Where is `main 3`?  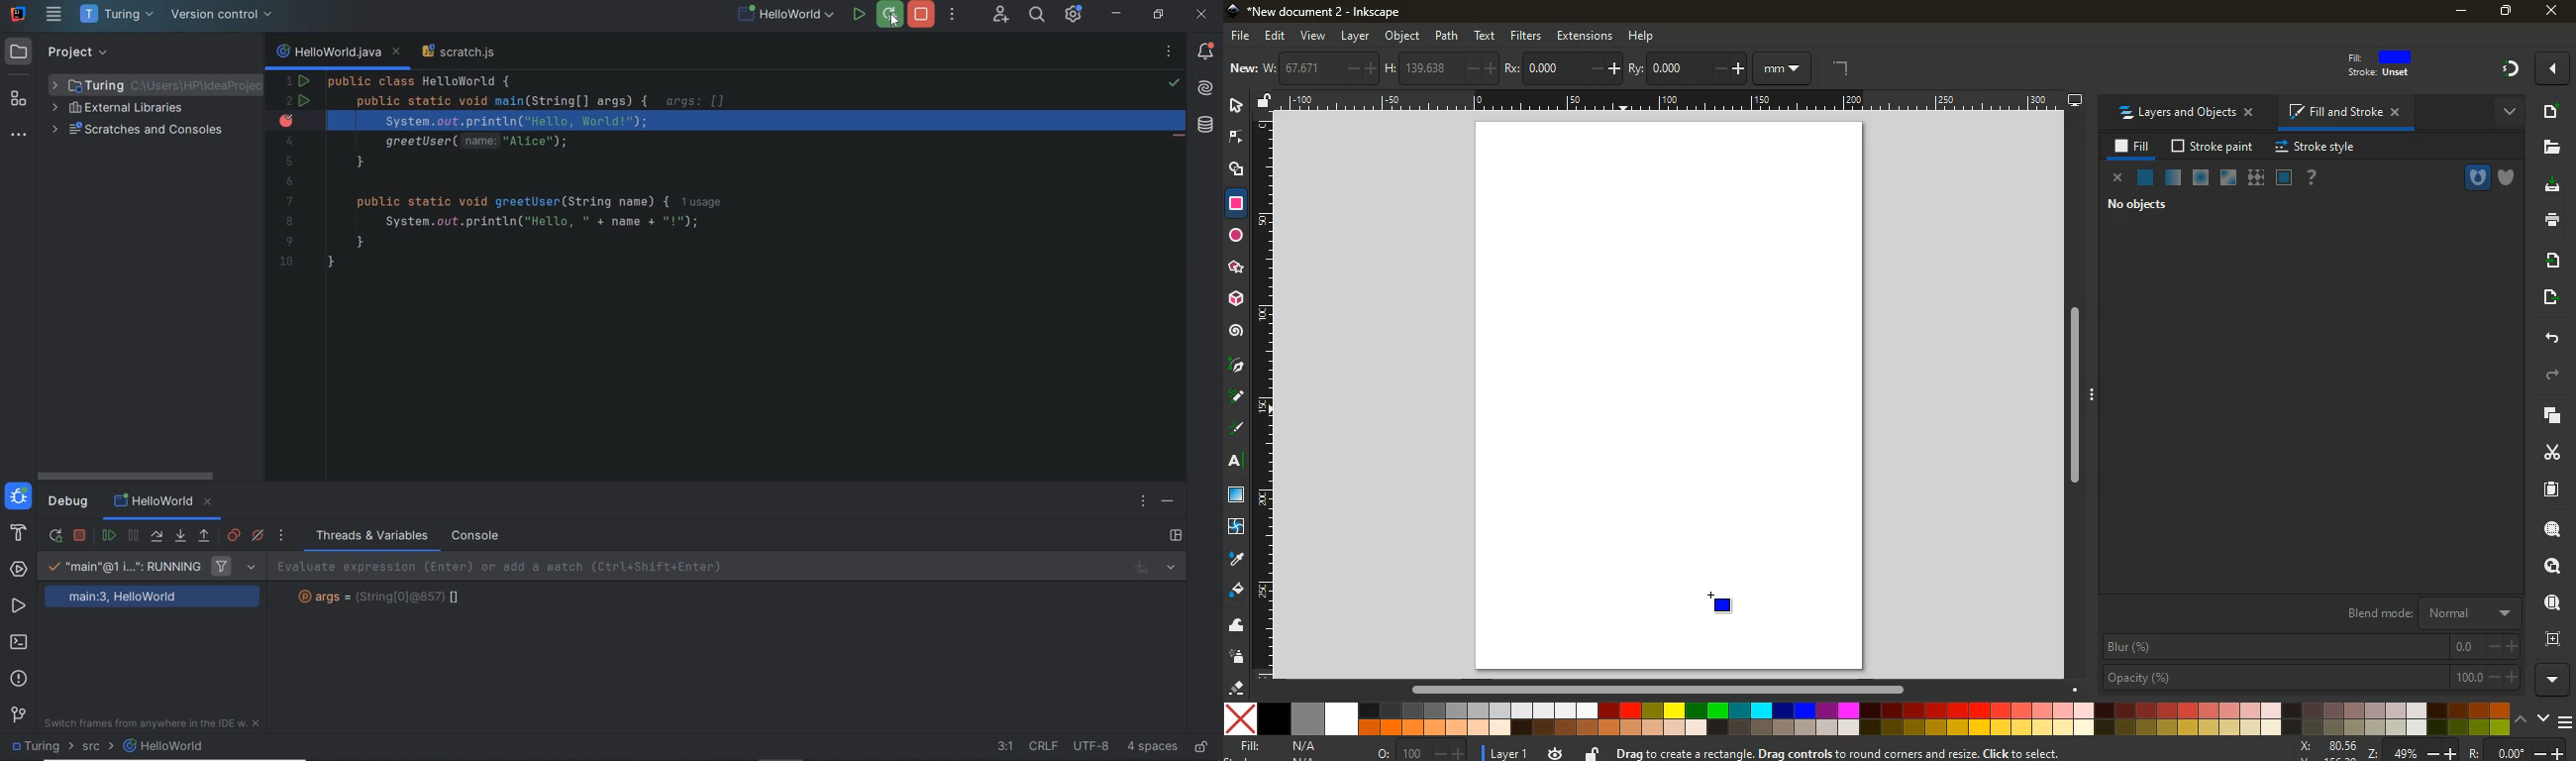
main 3 is located at coordinates (153, 598).